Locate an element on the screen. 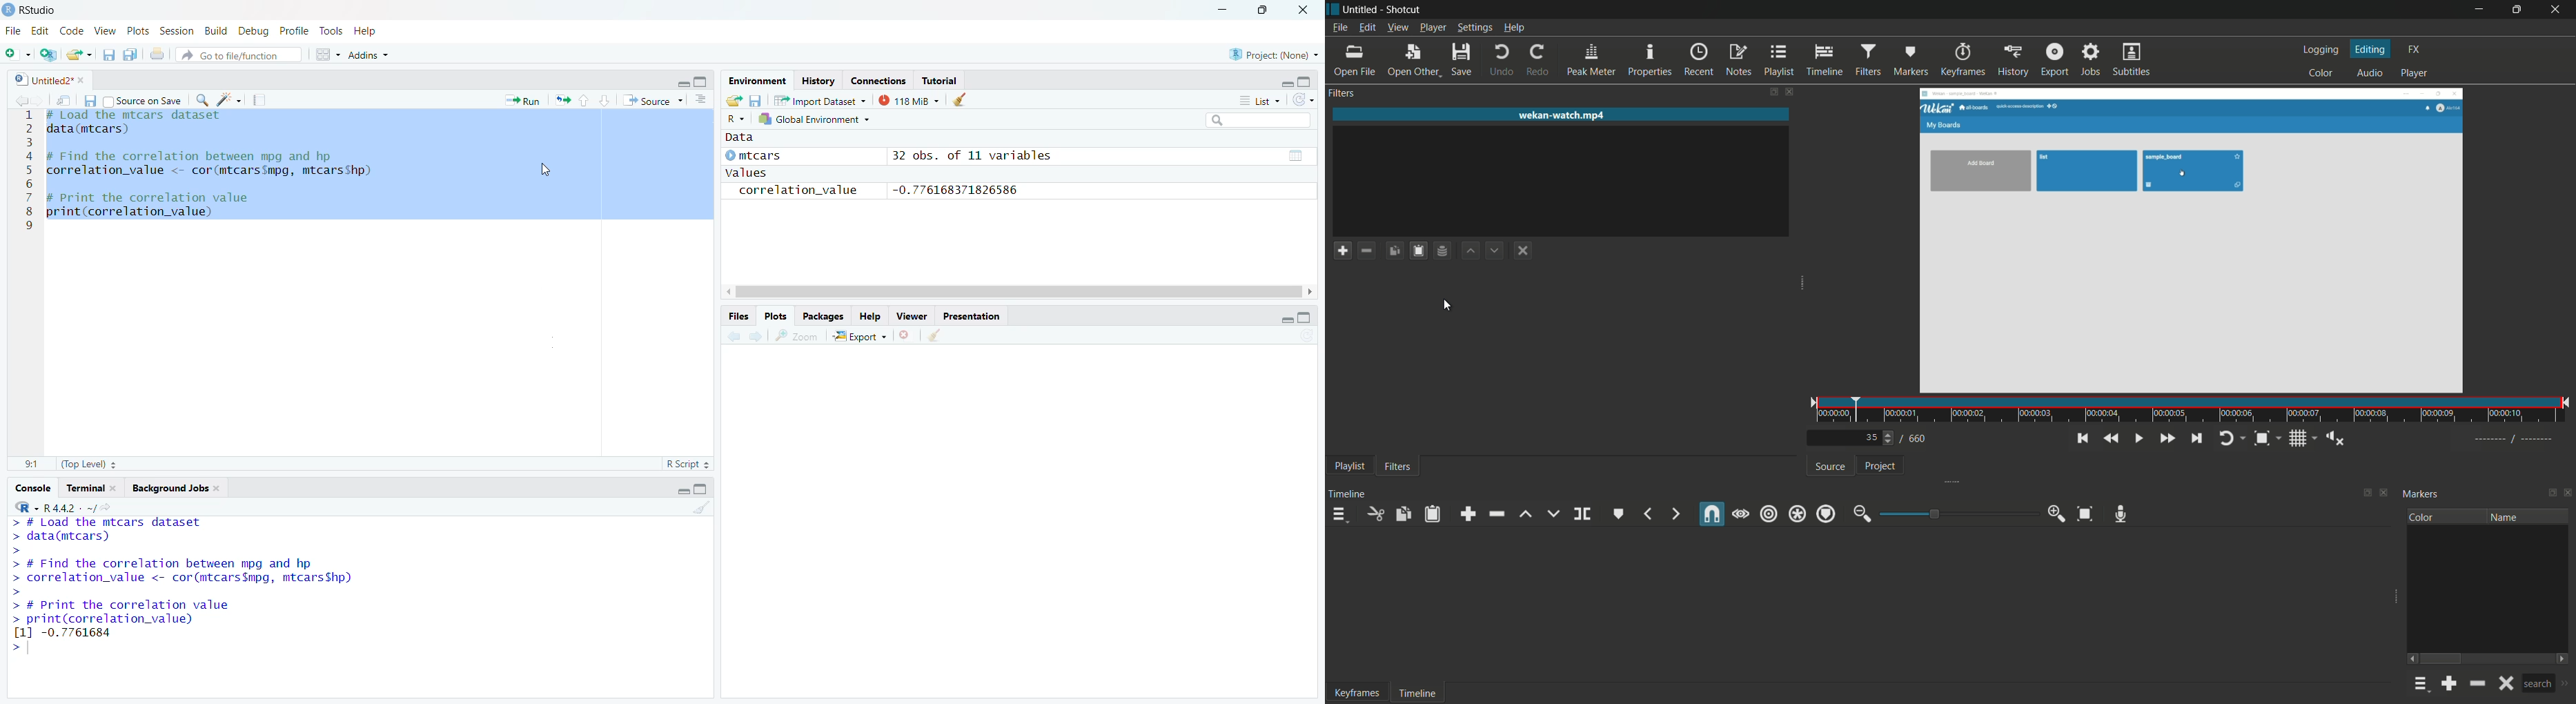 The height and width of the screenshot is (728, 2576). Save current document (Ctrl + S) is located at coordinates (107, 55).